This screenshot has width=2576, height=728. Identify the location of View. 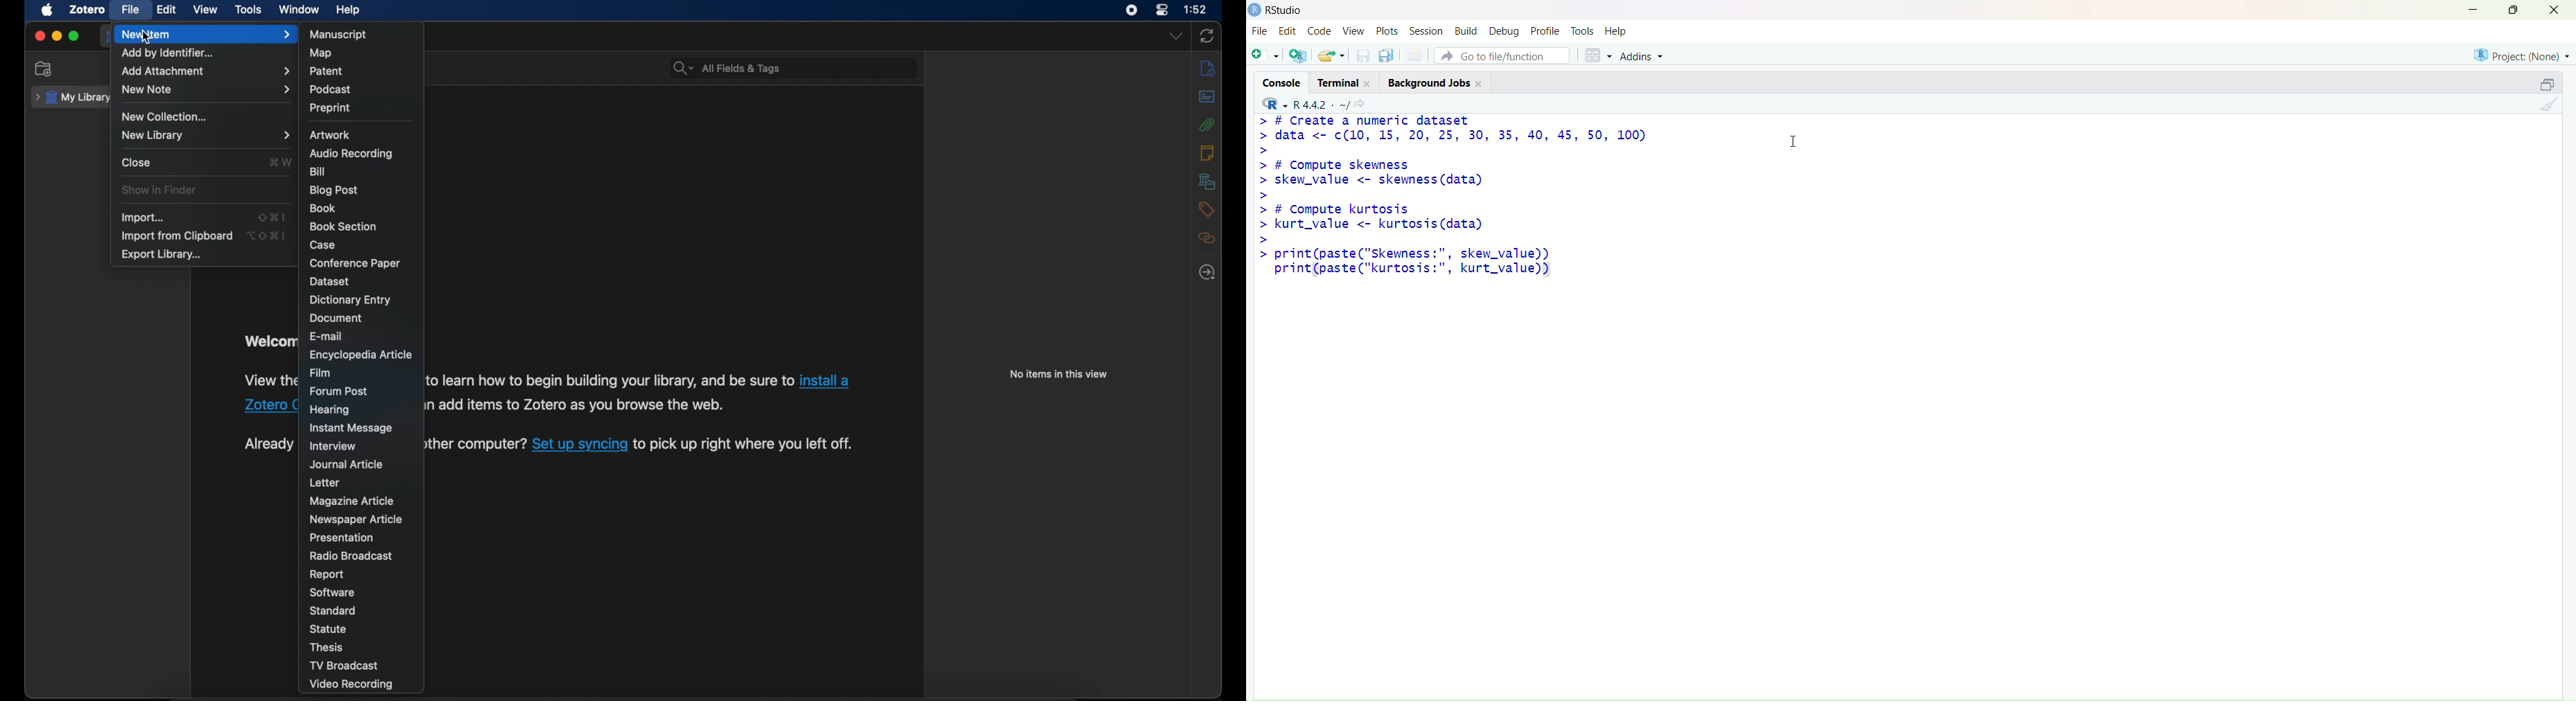
(1352, 32).